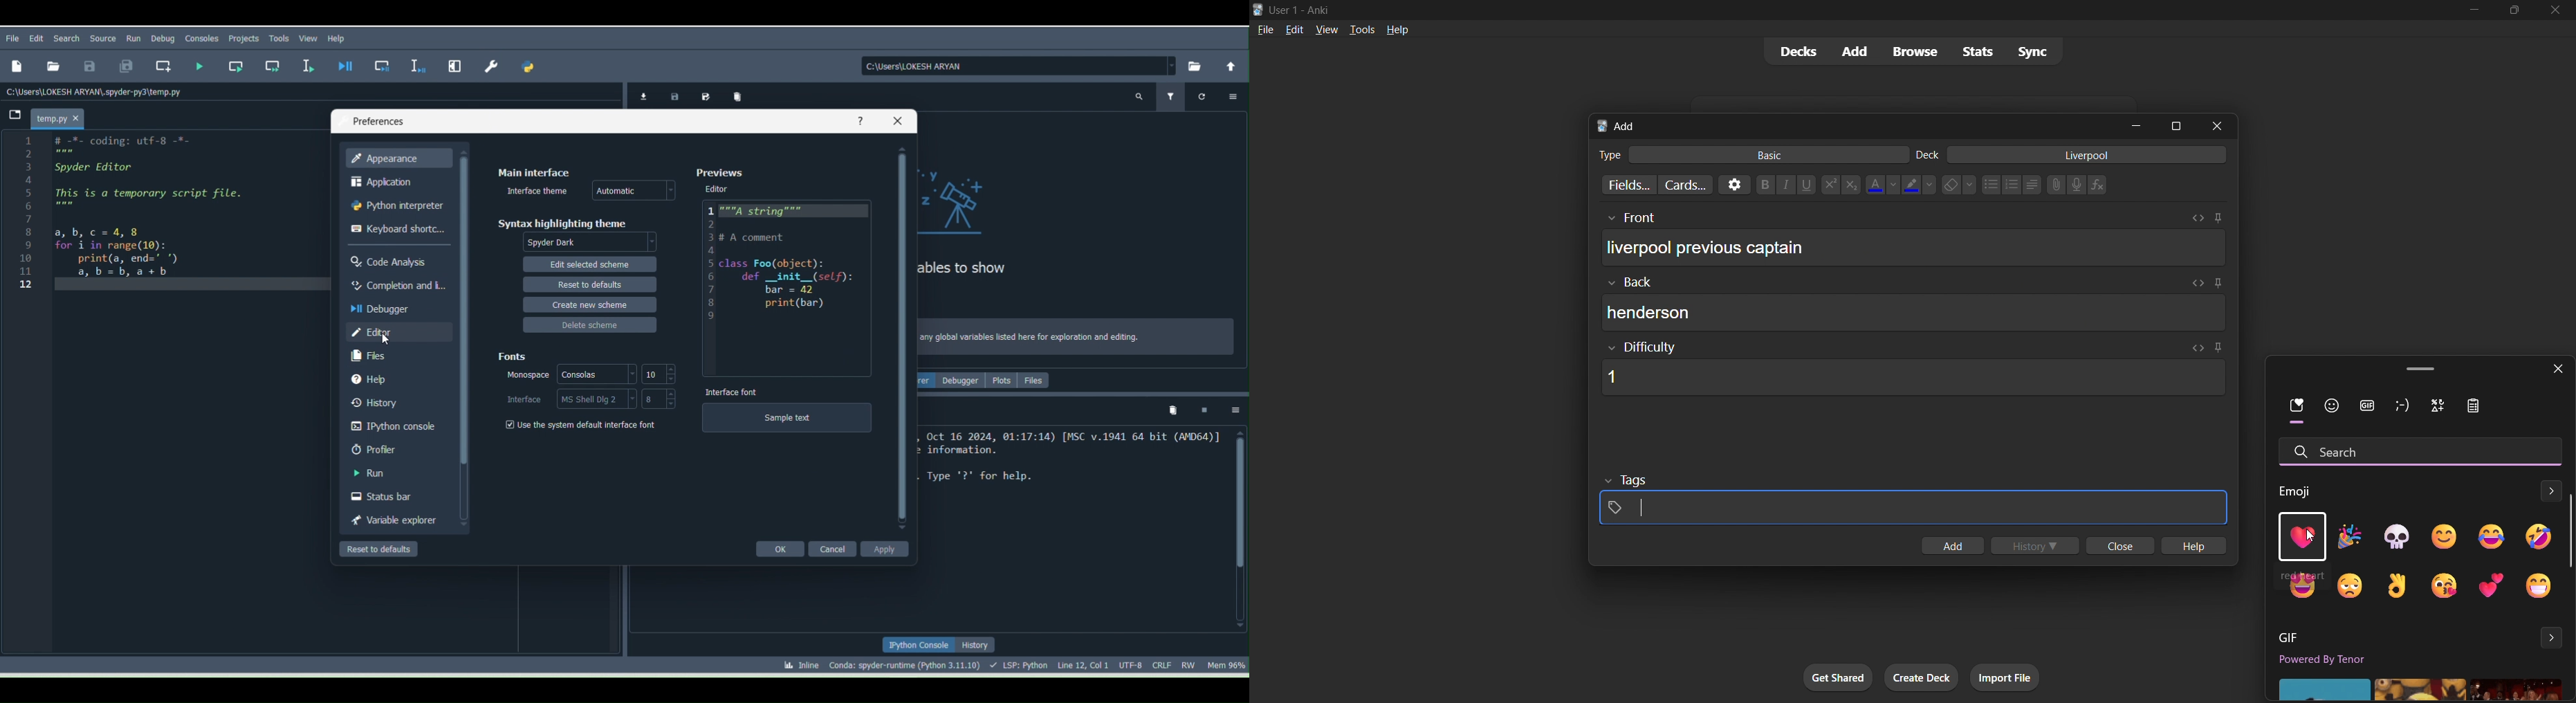 The height and width of the screenshot is (728, 2576). Describe the element at coordinates (348, 66) in the screenshot. I see `Debug file (Ctrl + F5)` at that location.